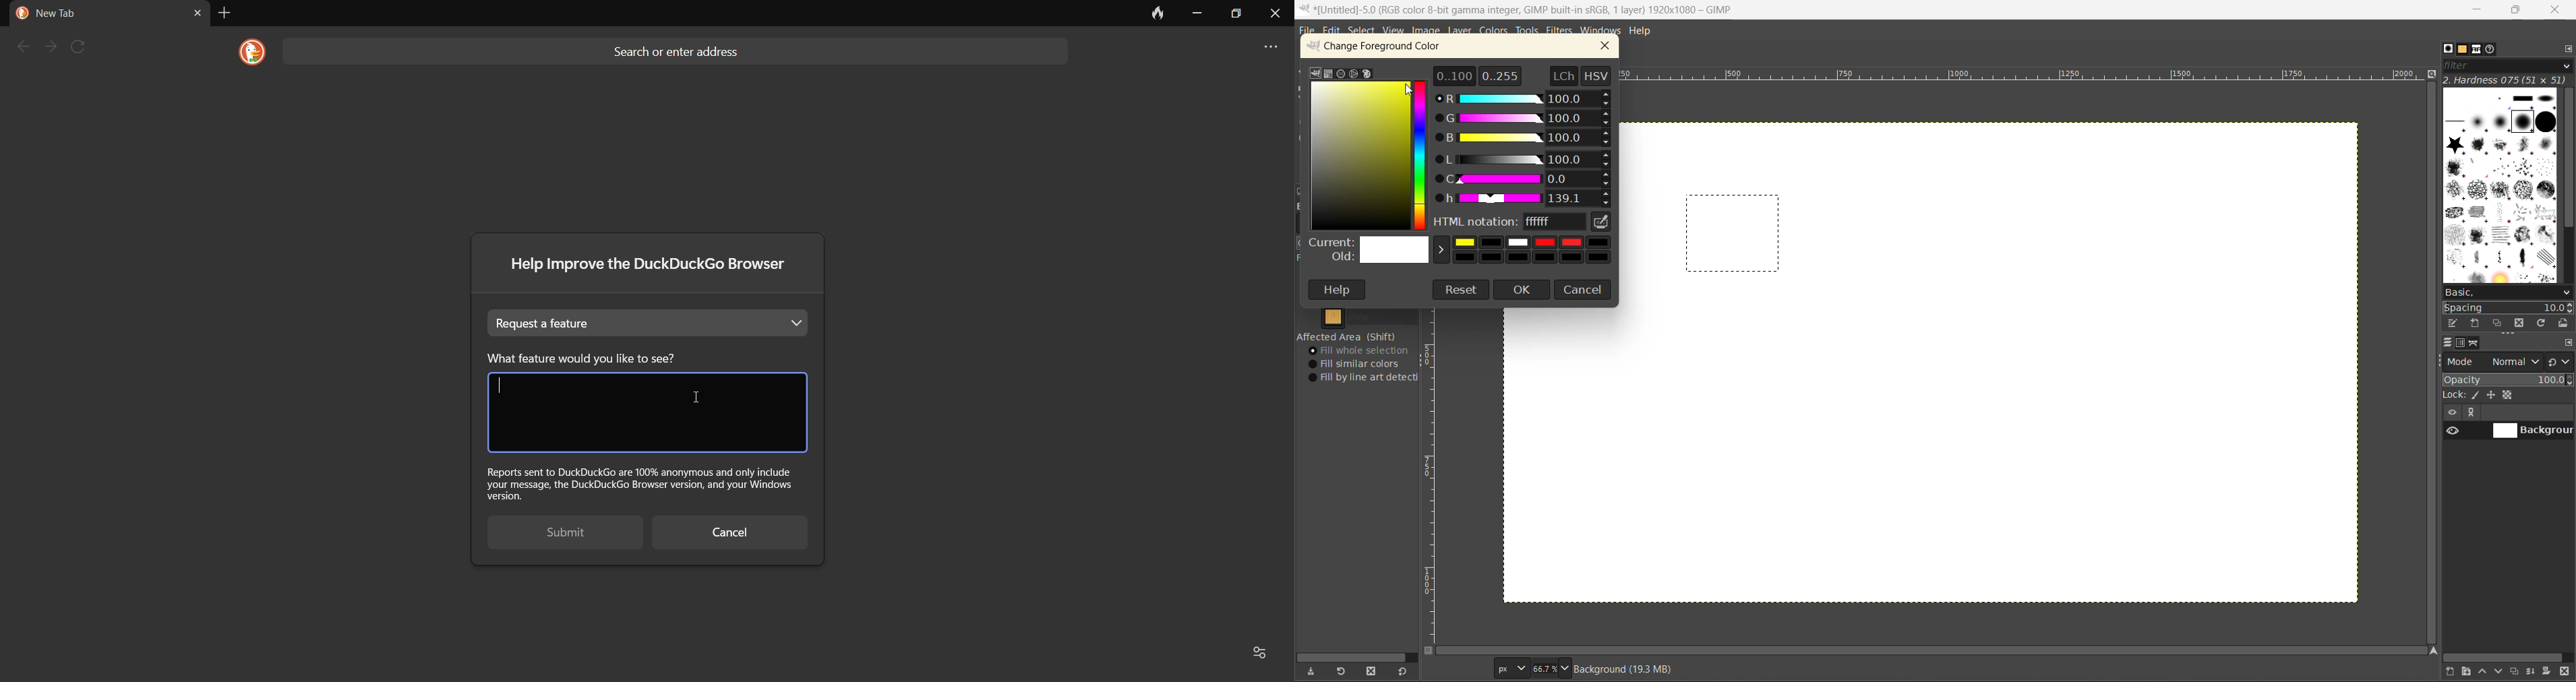 The width and height of the screenshot is (2576, 700). I want to click on HSV, so click(1598, 75).